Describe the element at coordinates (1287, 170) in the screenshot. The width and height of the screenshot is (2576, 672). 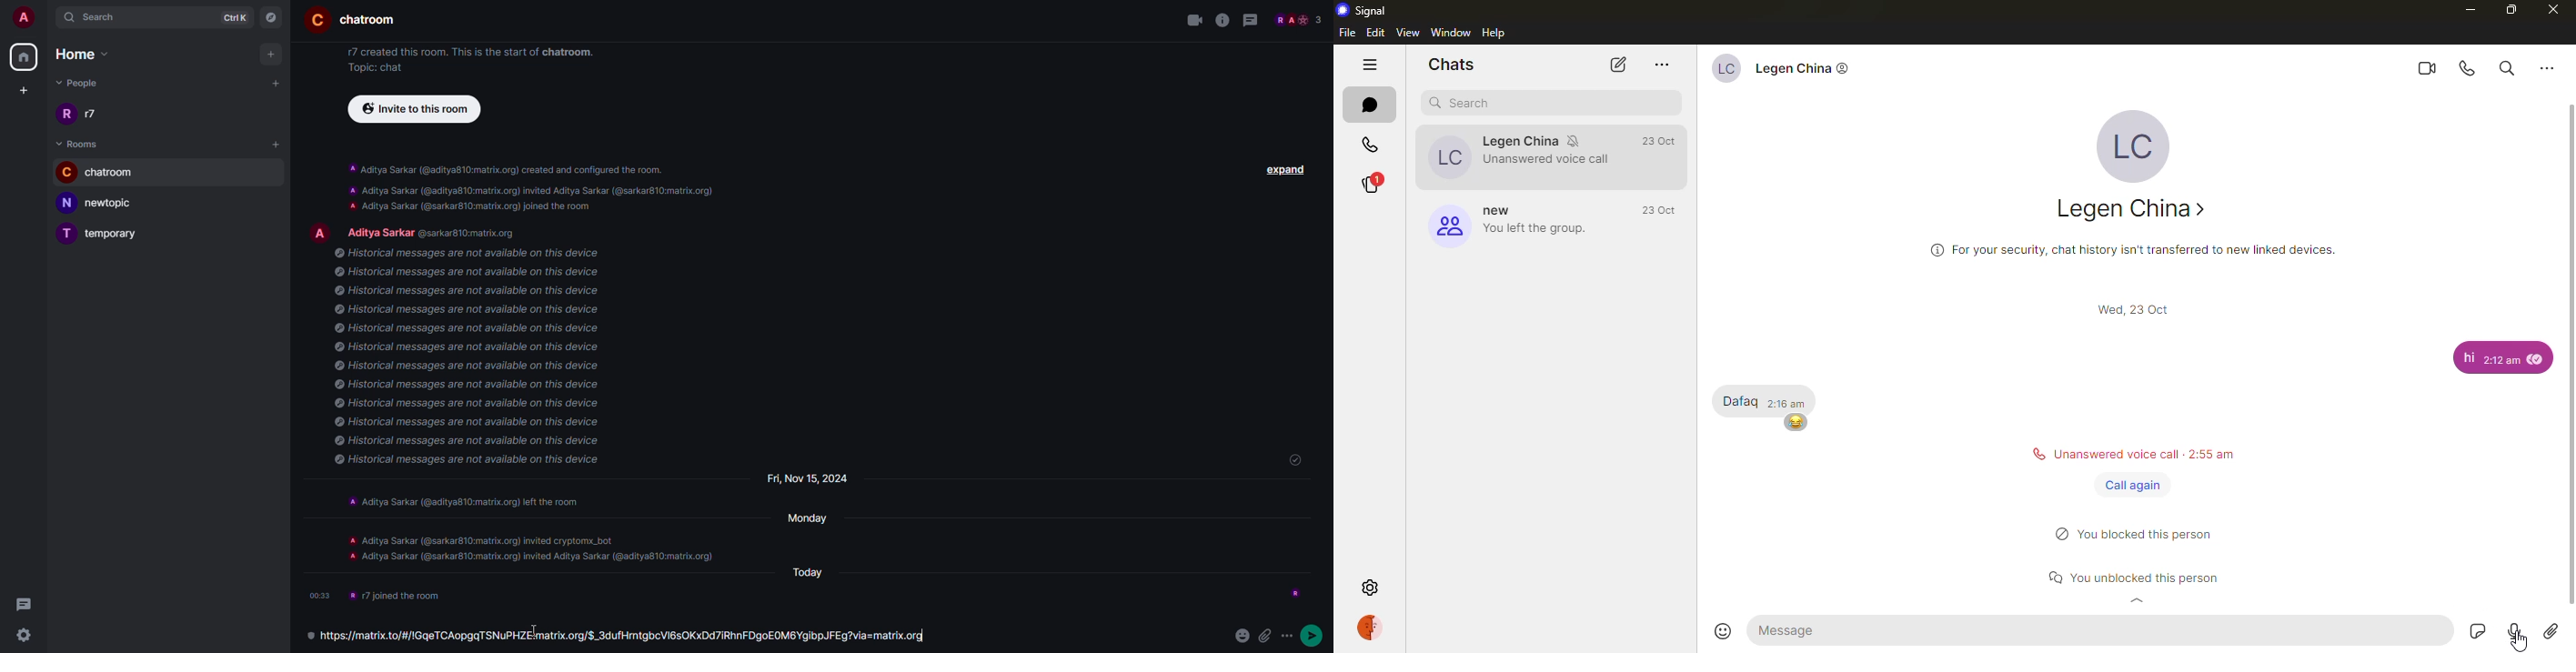
I see `expand` at that location.